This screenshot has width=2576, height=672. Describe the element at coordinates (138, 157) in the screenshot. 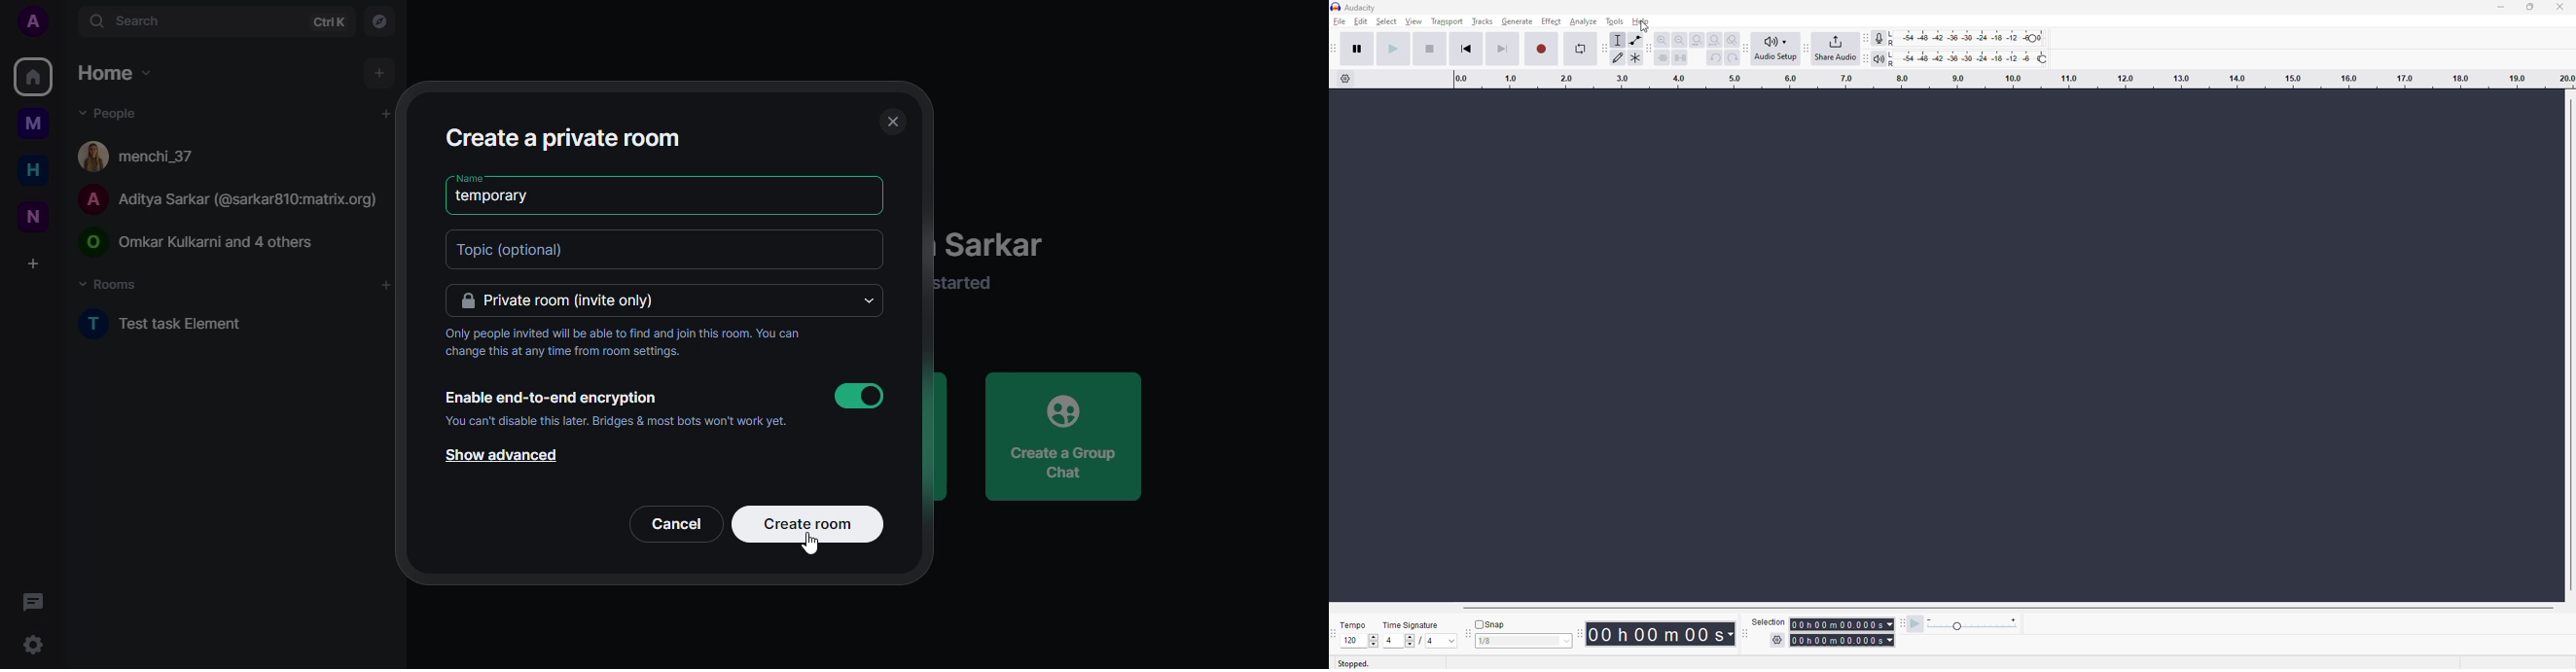

I see `6] menchi_37` at that location.